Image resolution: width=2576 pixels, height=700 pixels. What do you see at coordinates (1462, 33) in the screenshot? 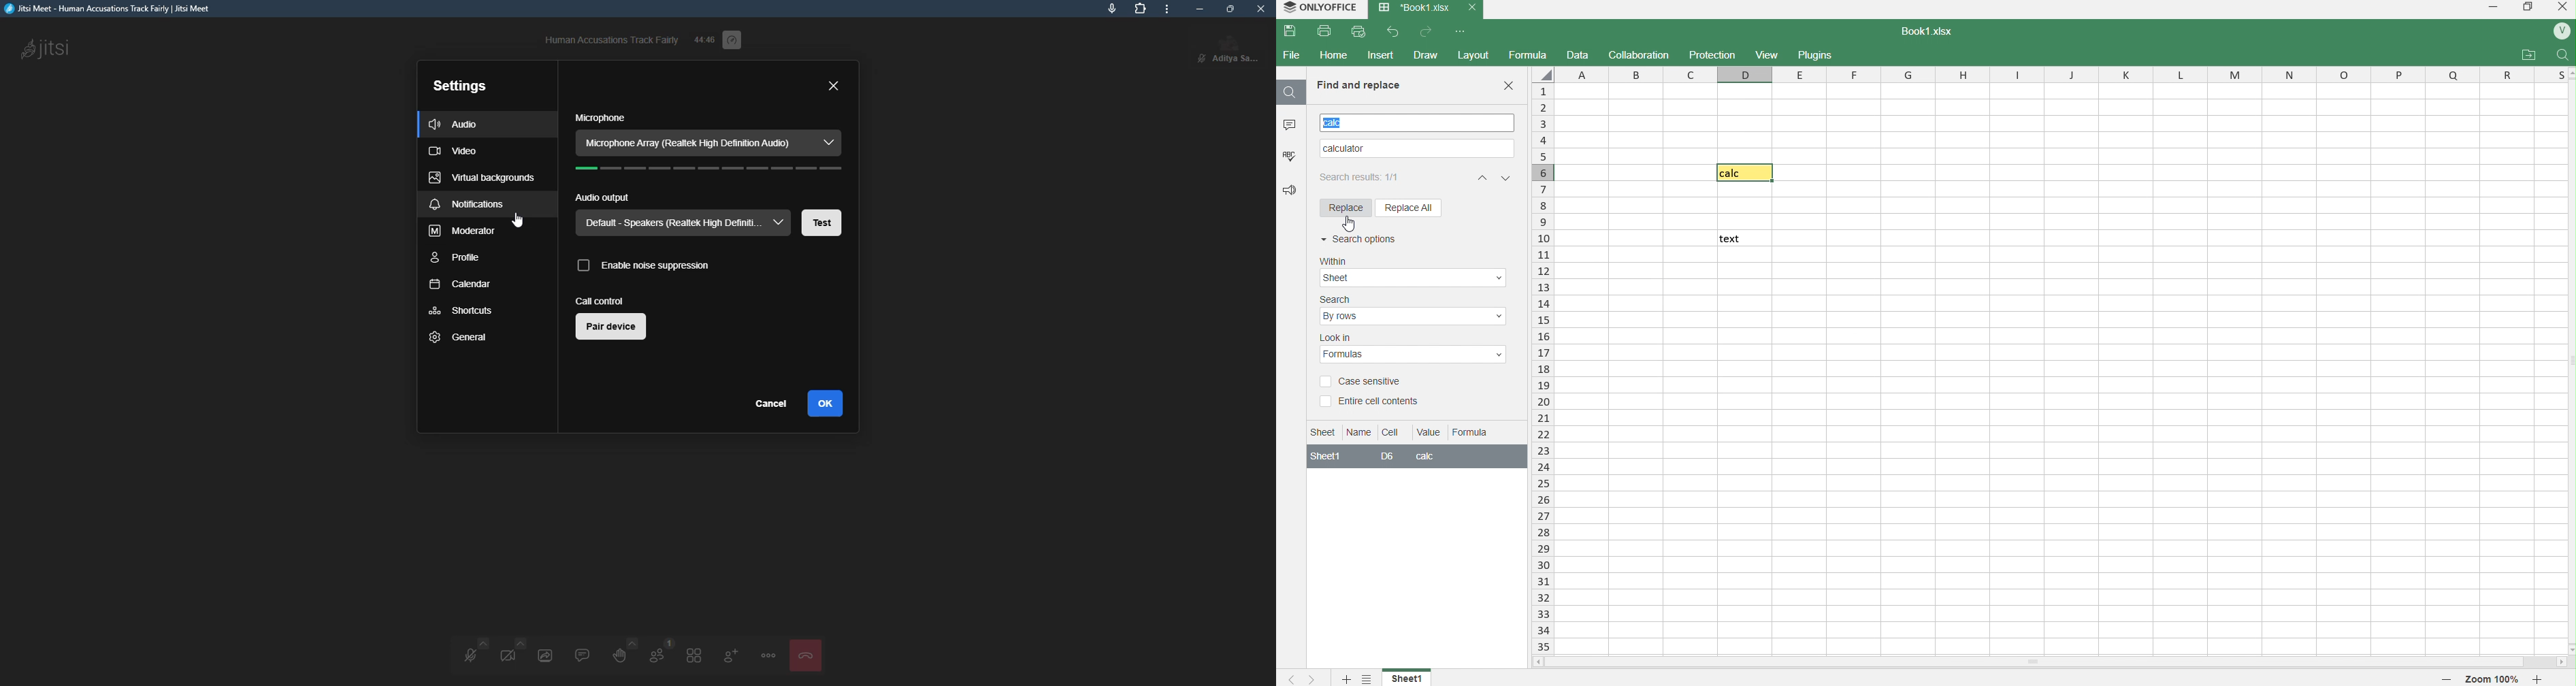
I see `more options` at bounding box center [1462, 33].